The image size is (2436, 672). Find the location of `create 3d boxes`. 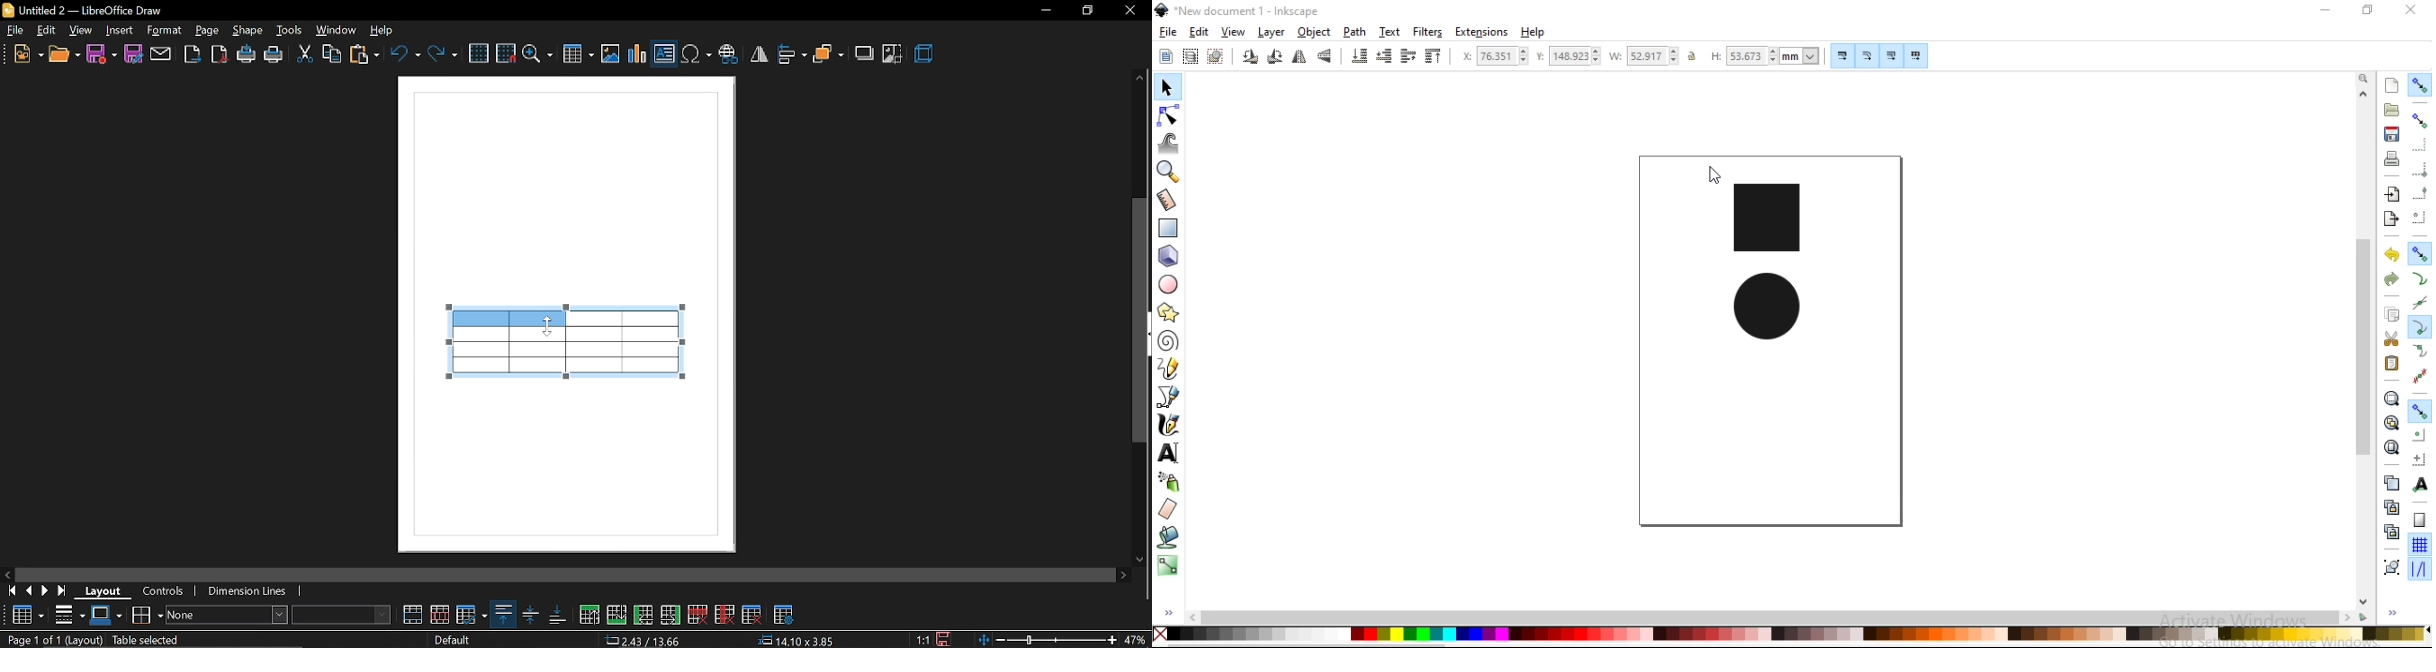

create 3d boxes is located at coordinates (1170, 257).